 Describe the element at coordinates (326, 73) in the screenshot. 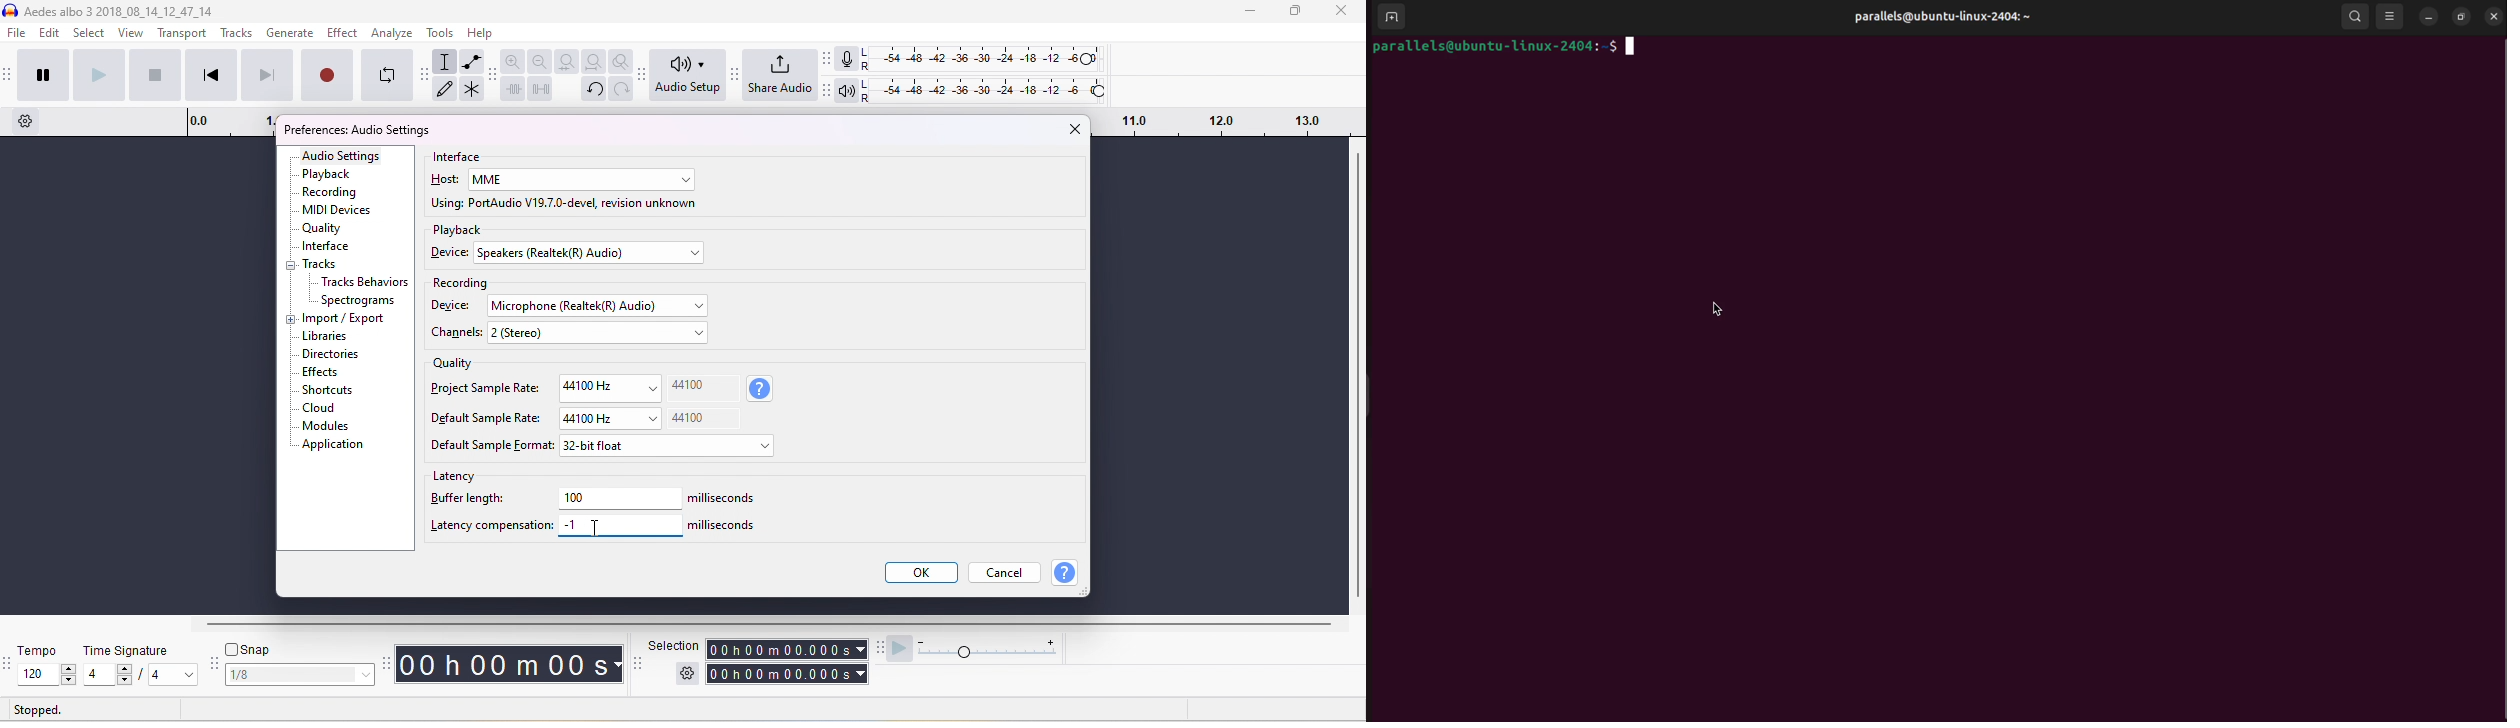

I see `record` at that location.